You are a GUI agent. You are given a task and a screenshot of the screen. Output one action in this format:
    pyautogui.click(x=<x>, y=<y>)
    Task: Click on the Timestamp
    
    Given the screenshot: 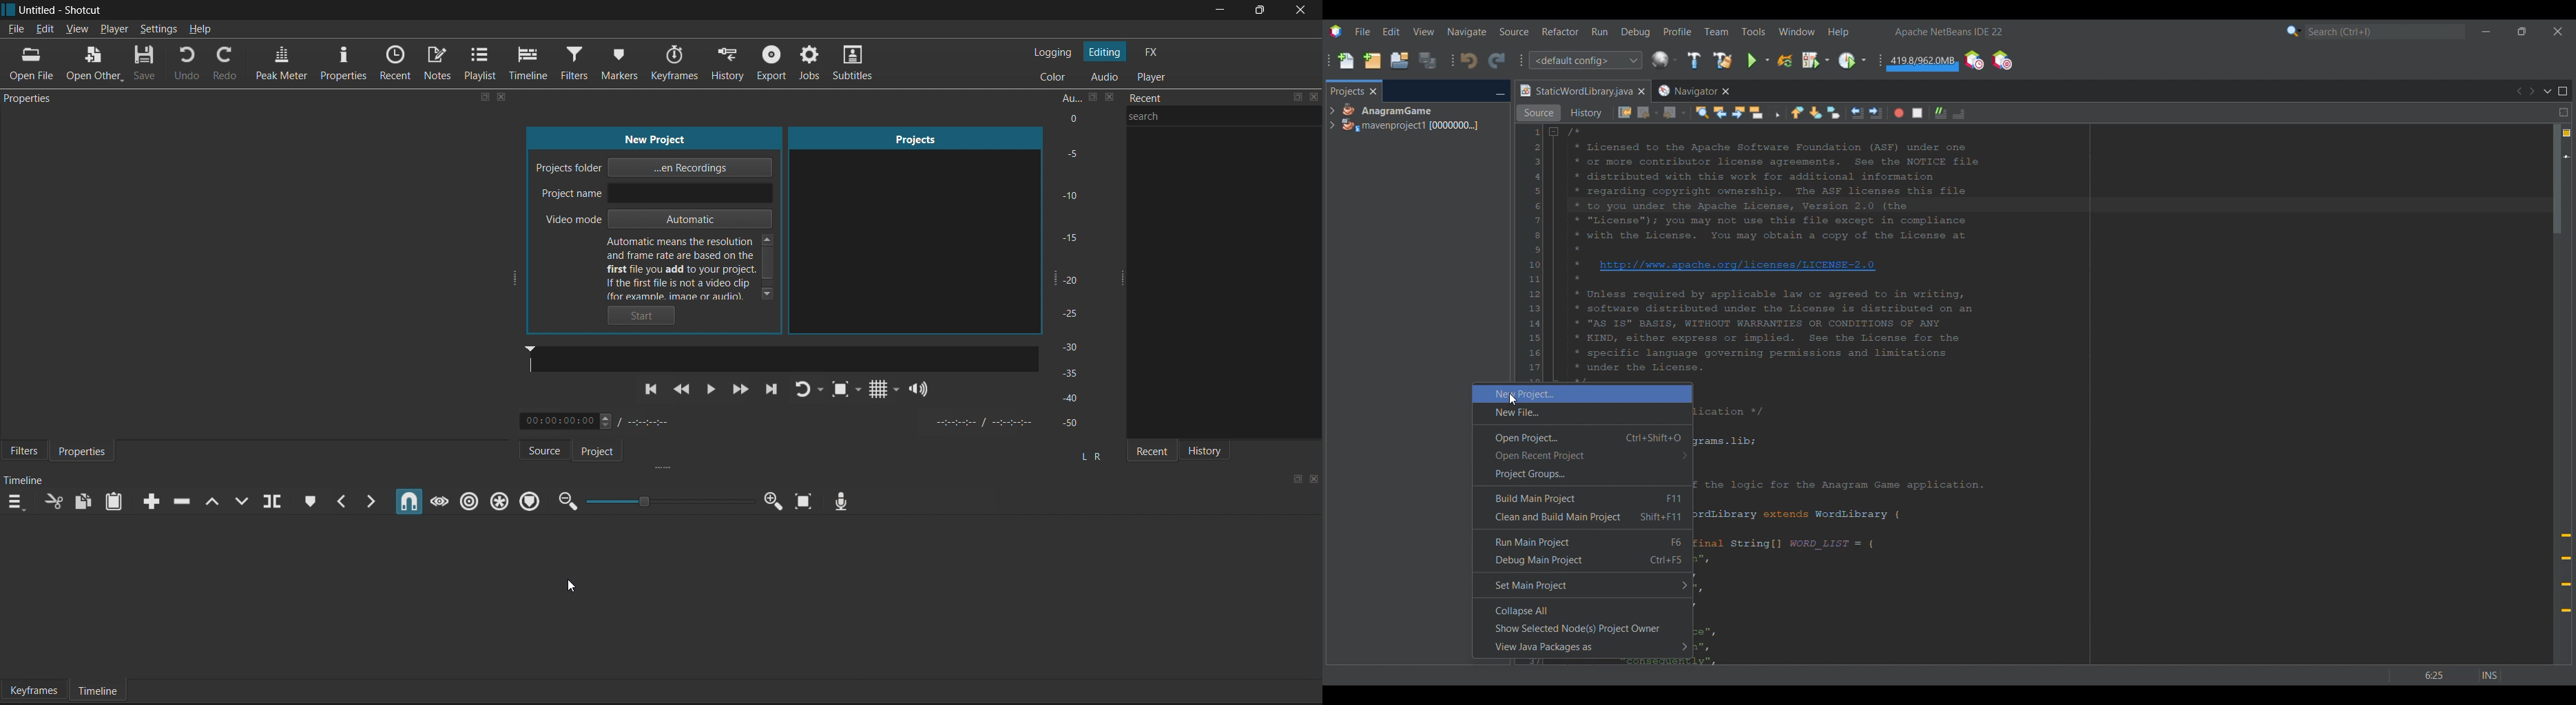 What is the action you would take?
    pyautogui.click(x=604, y=422)
    